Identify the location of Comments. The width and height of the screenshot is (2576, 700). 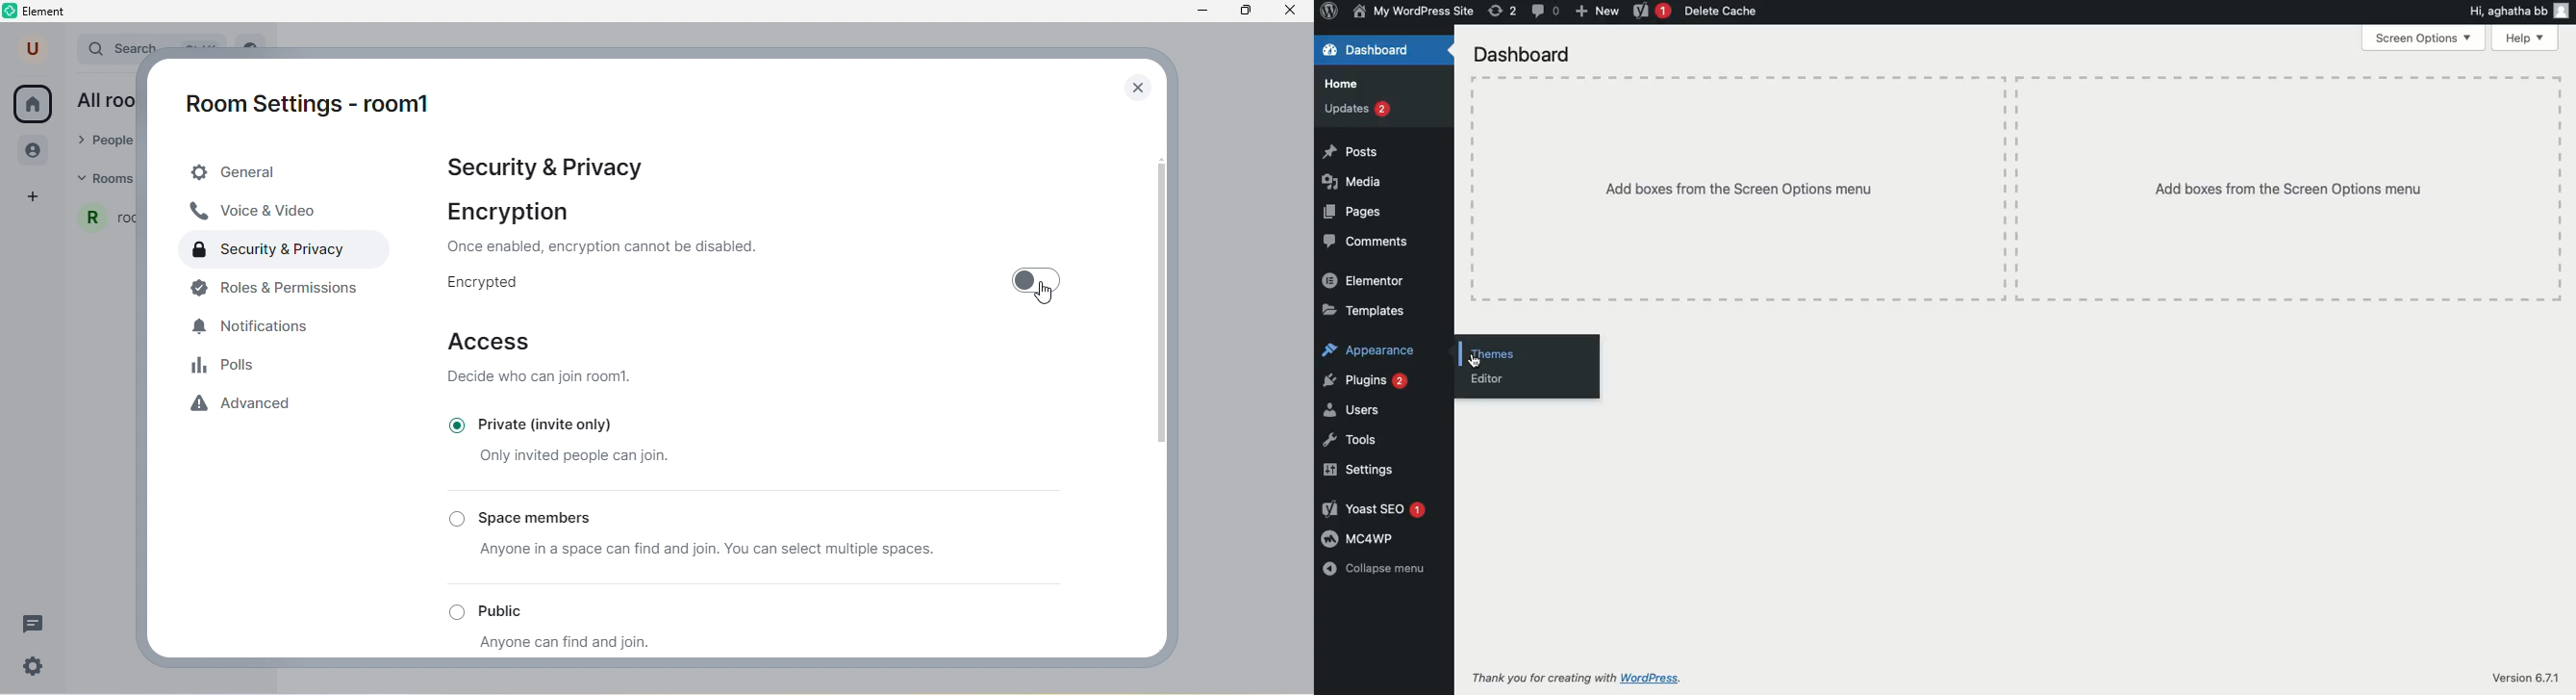
(1373, 242).